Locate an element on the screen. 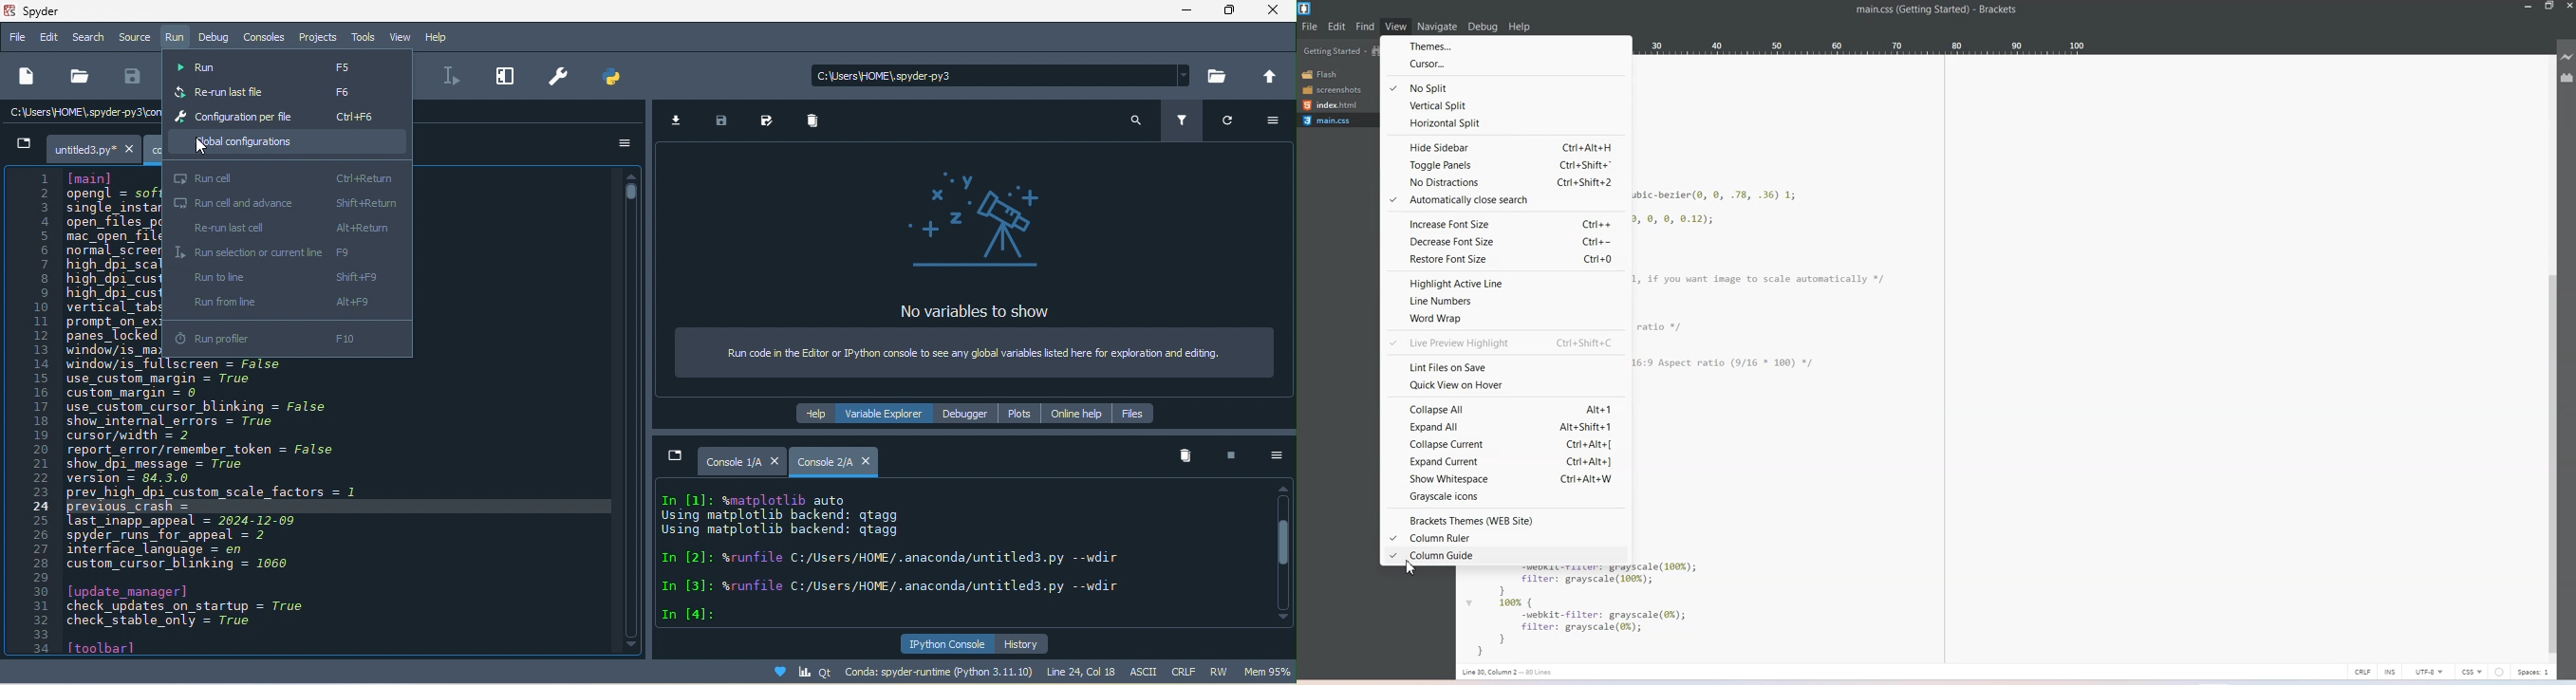 Image resolution: width=2576 pixels, height=700 pixels. Find is located at coordinates (1365, 26).